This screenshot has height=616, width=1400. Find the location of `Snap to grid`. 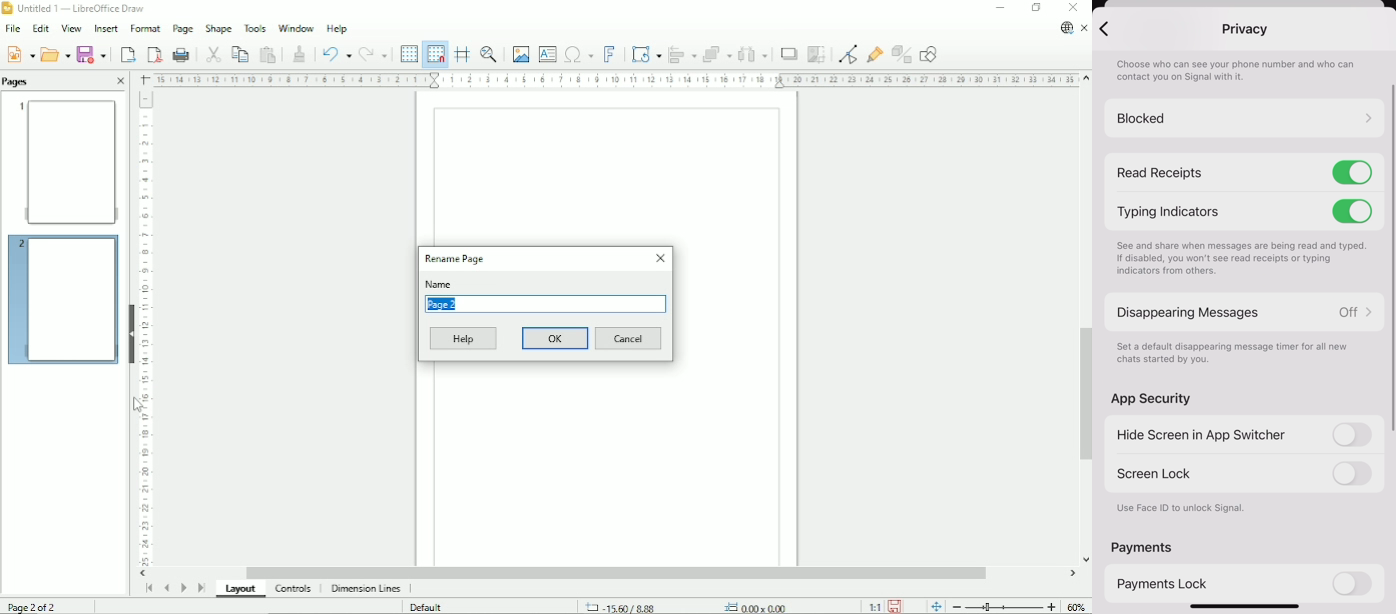

Snap to grid is located at coordinates (434, 54).